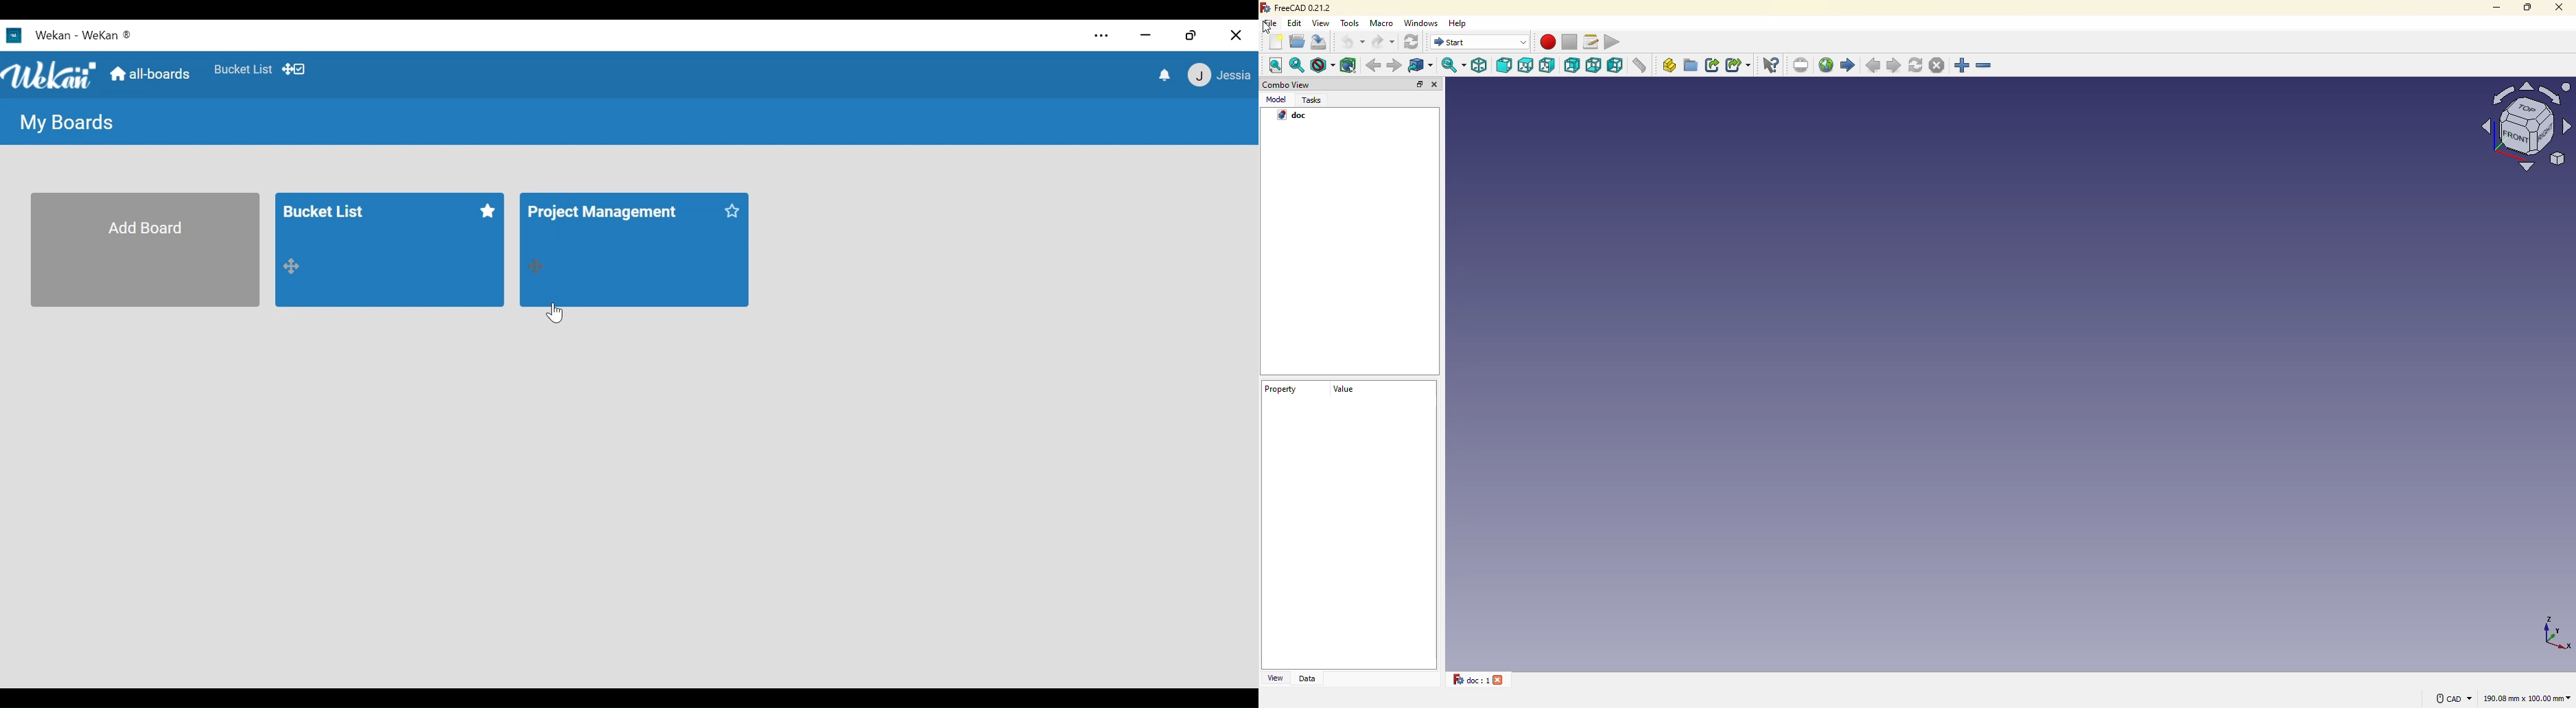 The width and height of the screenshot is (2576, 728). Describe the element at coordinates (1293, 116) in the screenshot. I see `doc` at that location.